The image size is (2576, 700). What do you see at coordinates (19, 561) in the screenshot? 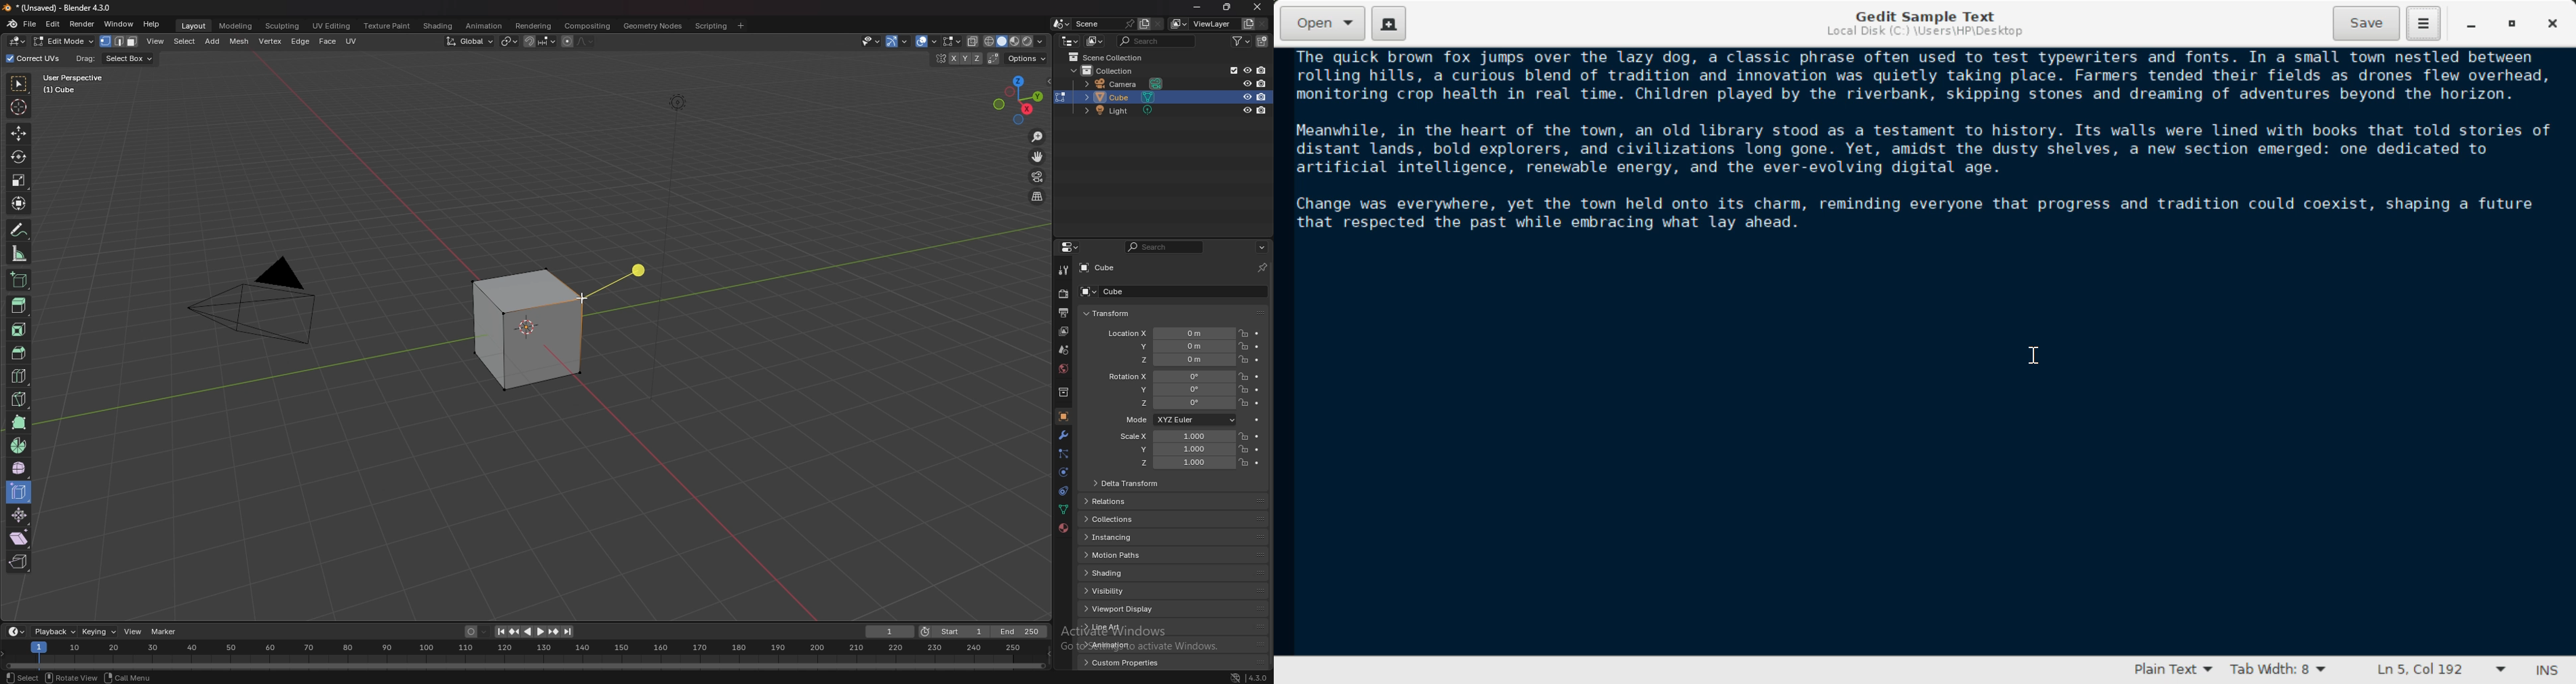
I see `rip region` at bounding box center [19, 561].